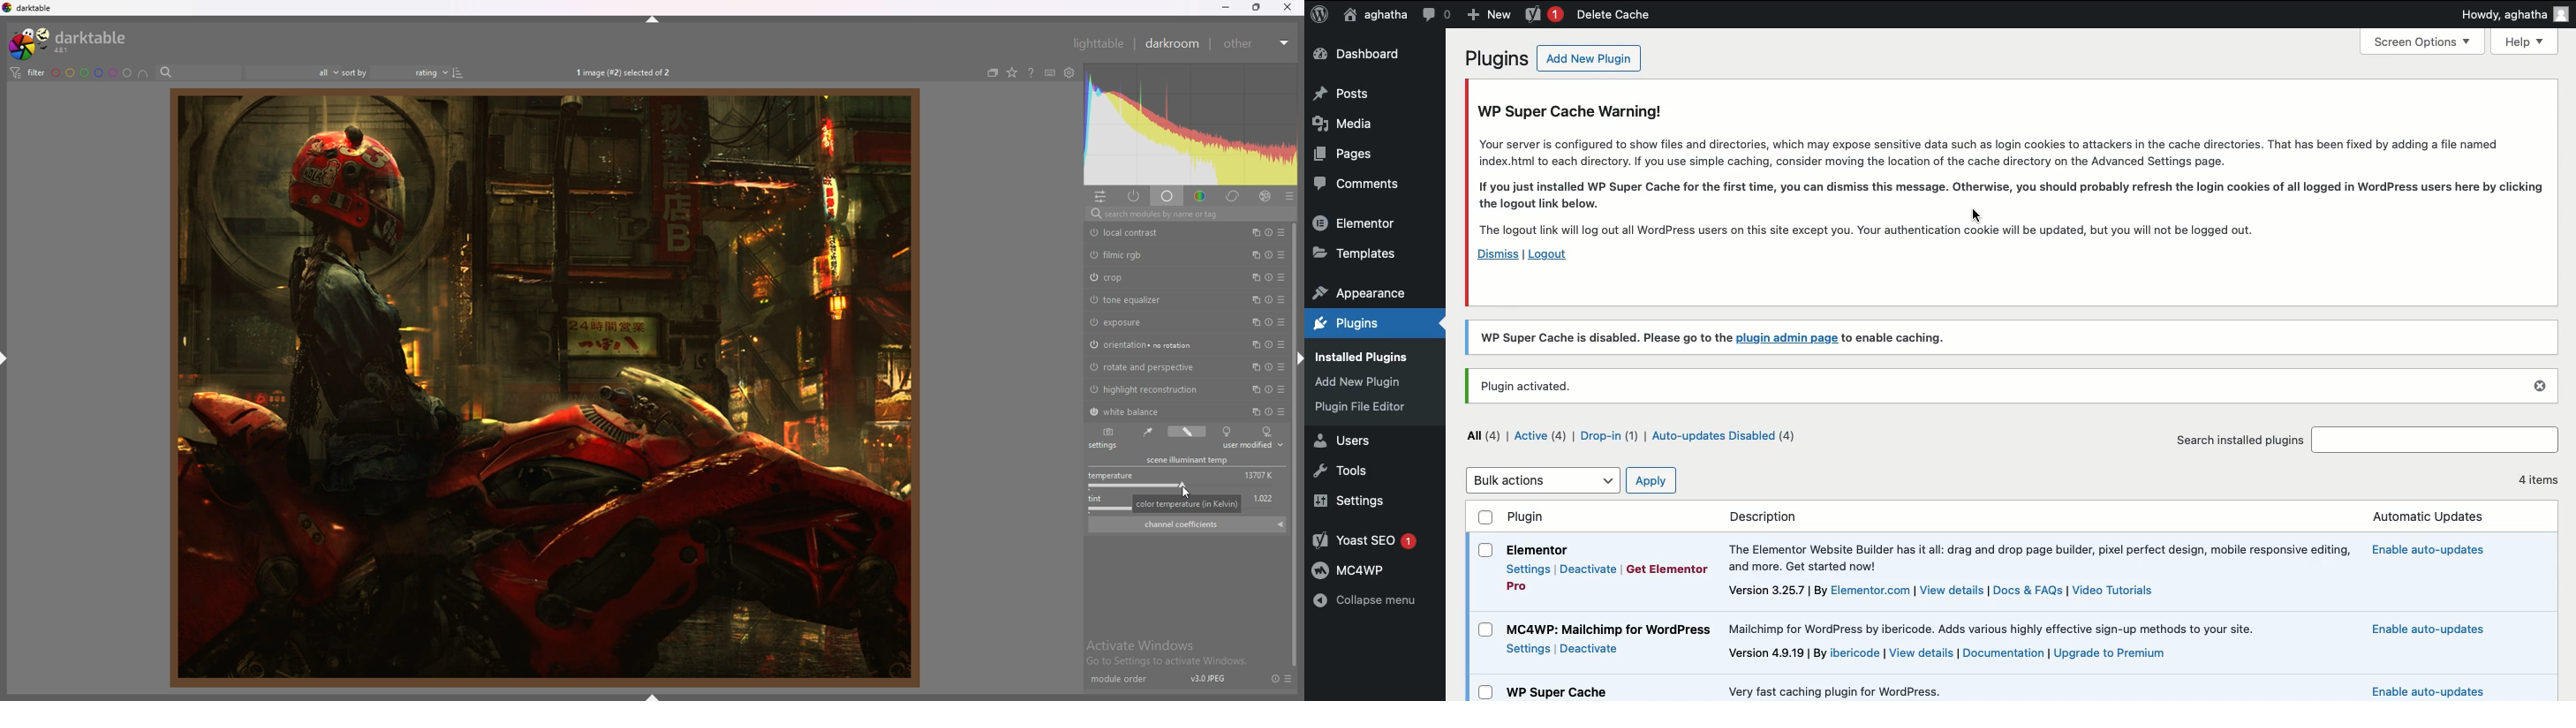 This screenshot has width=2576, height=728. I want to click on Posts, so click(1343, 93).